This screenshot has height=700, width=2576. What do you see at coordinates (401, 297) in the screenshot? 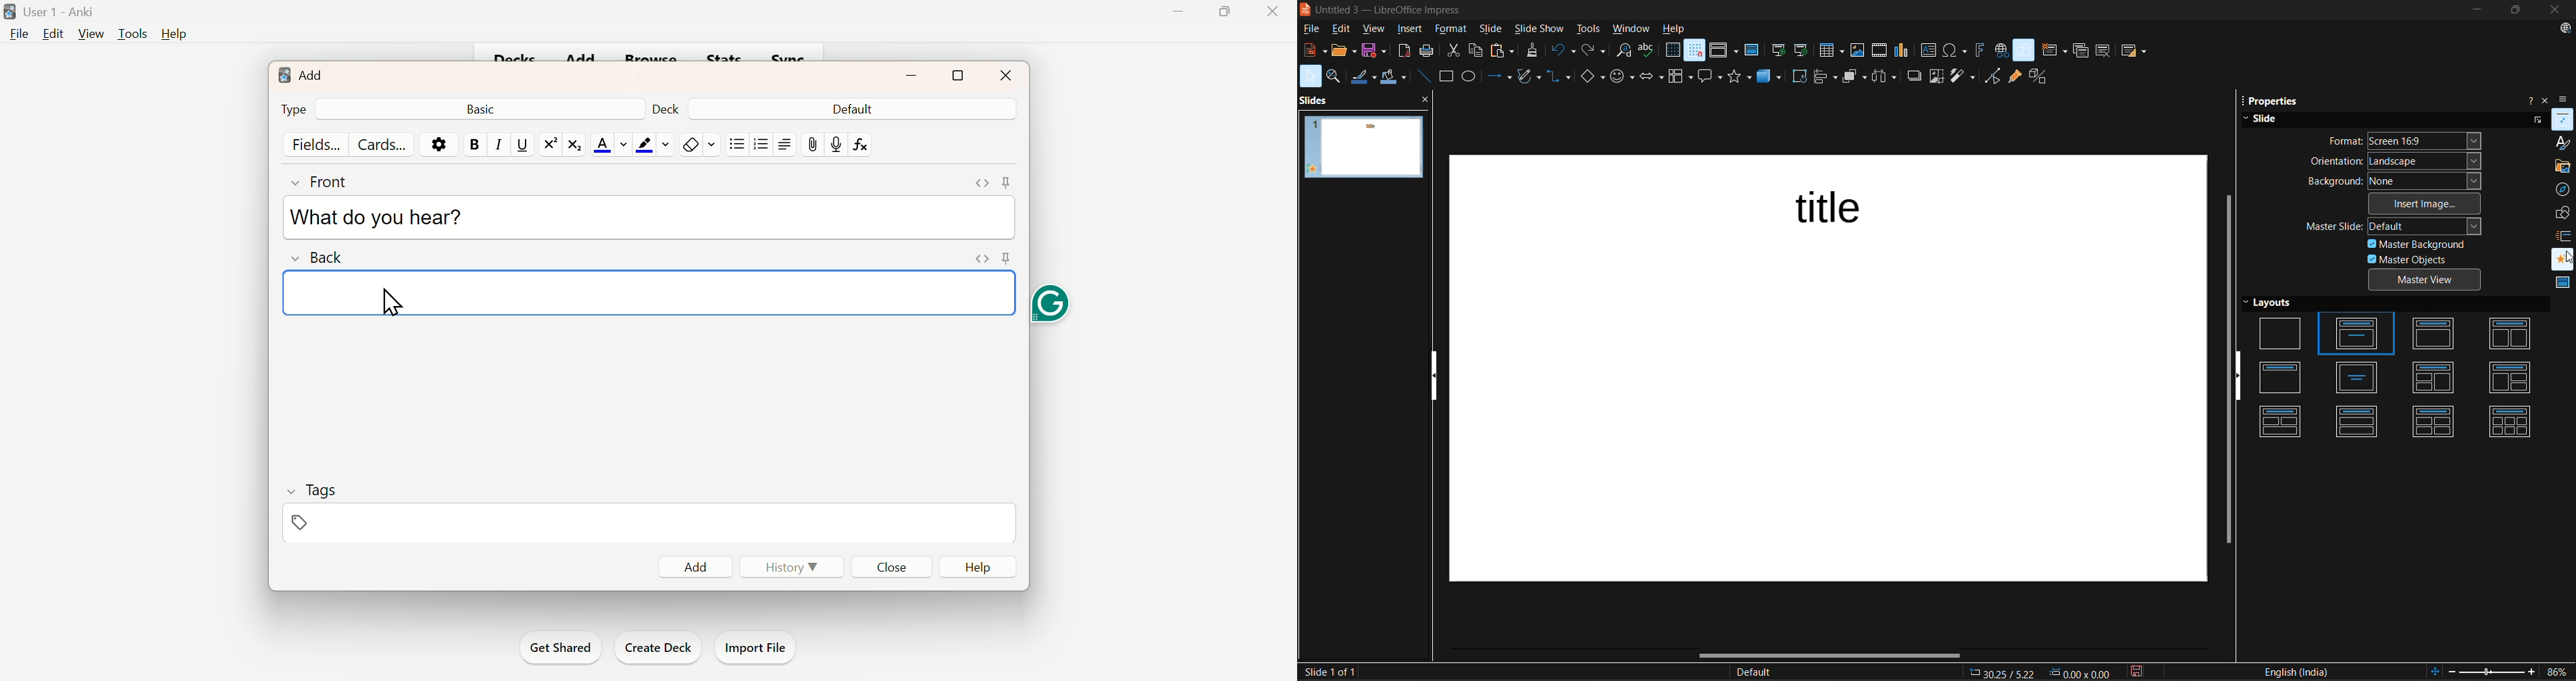
I see `cursor` at bounding box center [401, 297].